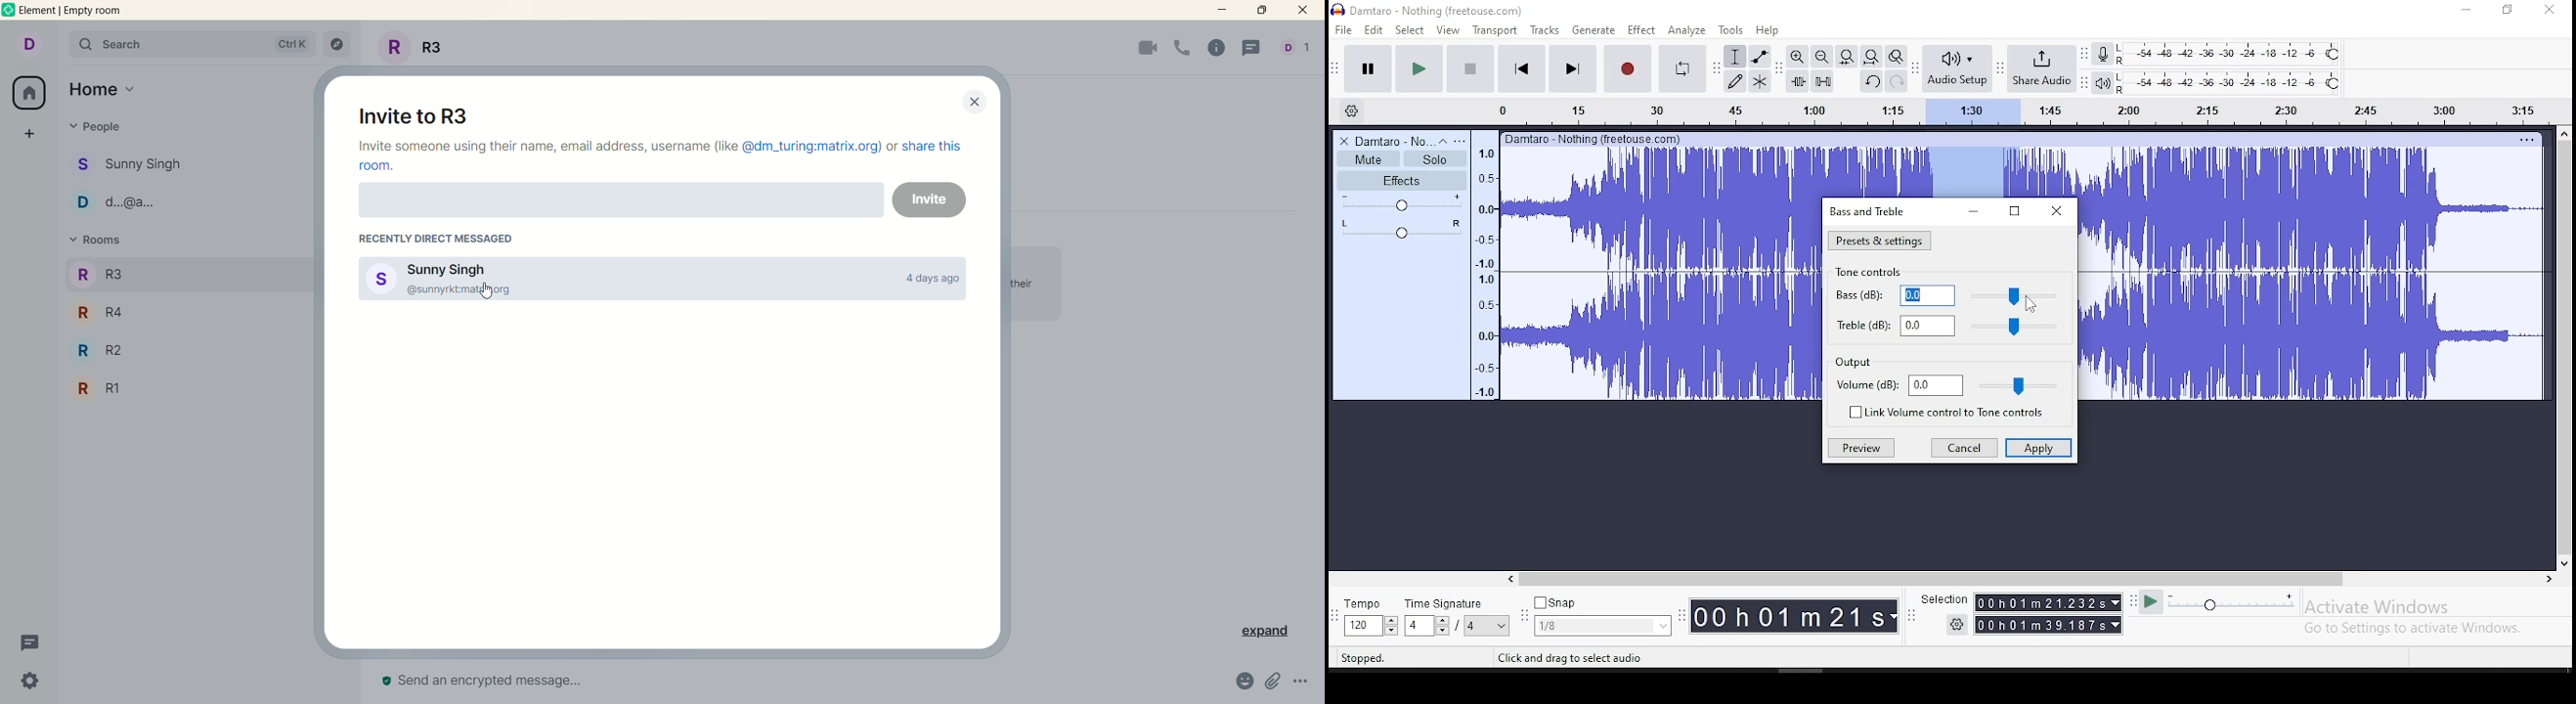 The height and width of the screenshot is (728, 2576). I want to click on minimize, so click(1223, 14).